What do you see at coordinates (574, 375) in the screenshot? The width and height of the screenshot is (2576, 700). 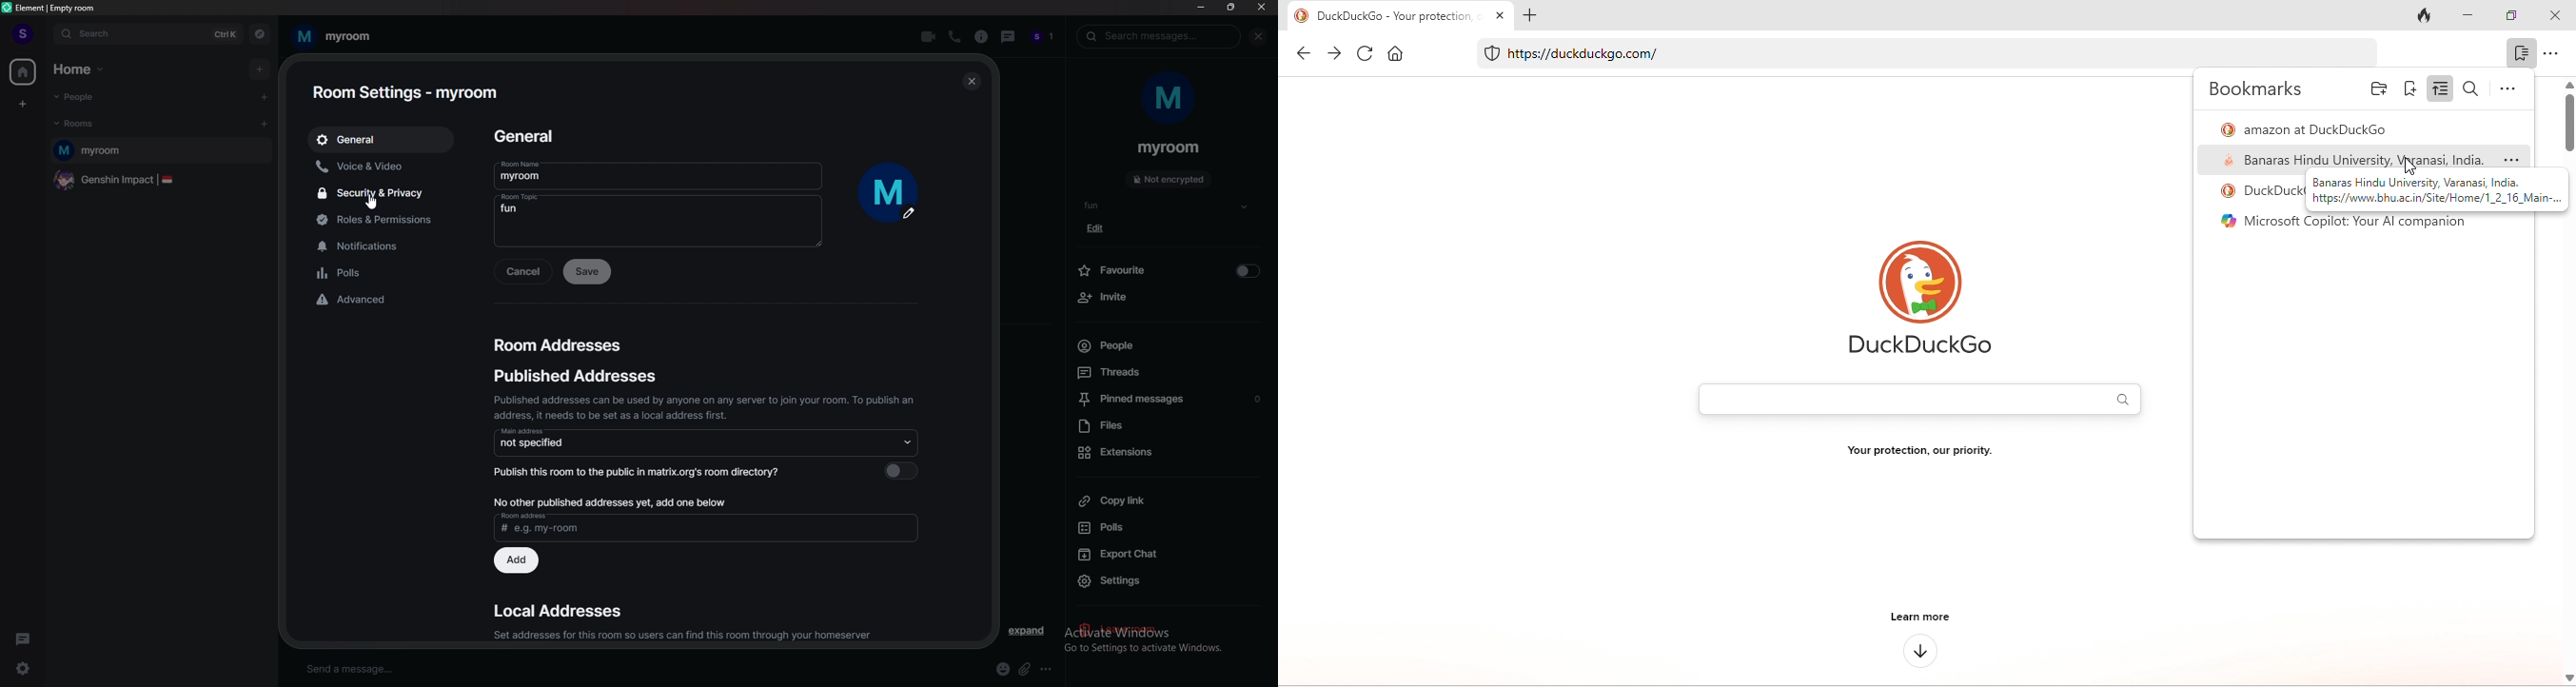 I see `published addresses` at bounding box center [574, 375].